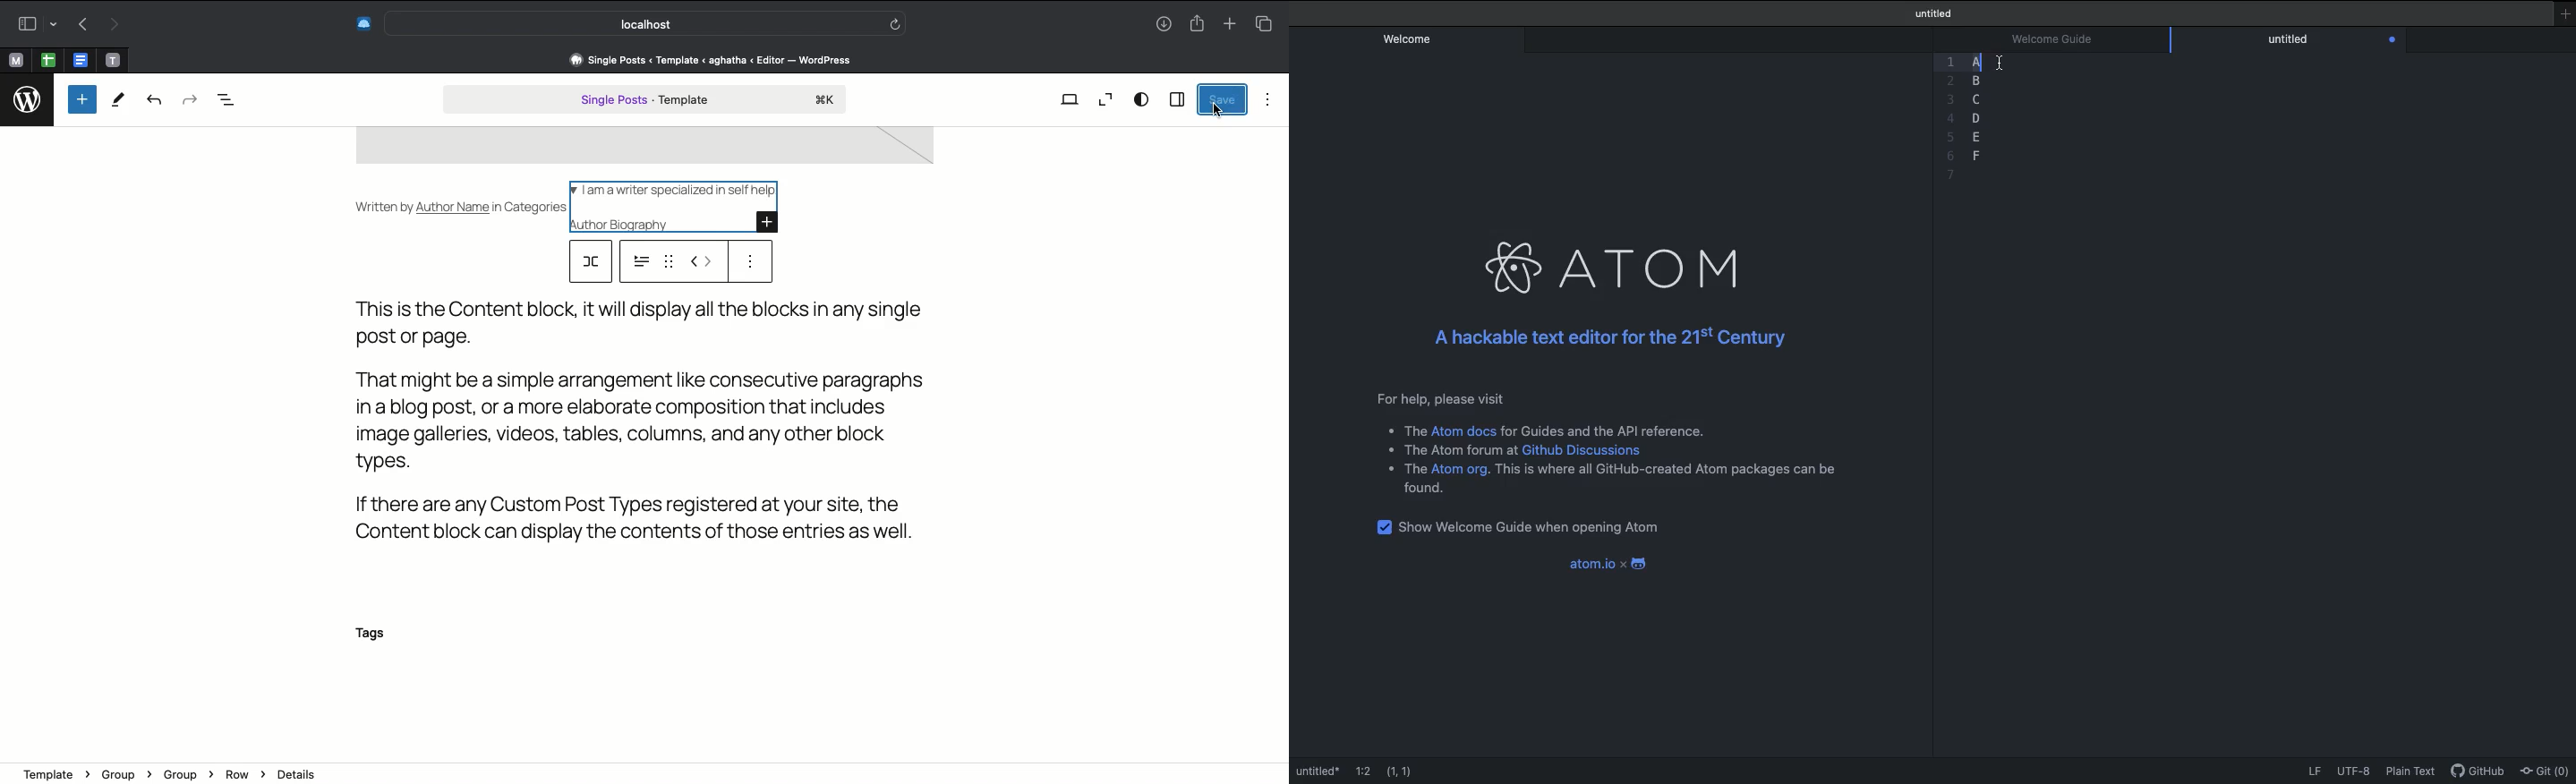  What do you see at coordinates (115, 25) in the screenshot?
I see `Forward` at bounding box center [115, 25].